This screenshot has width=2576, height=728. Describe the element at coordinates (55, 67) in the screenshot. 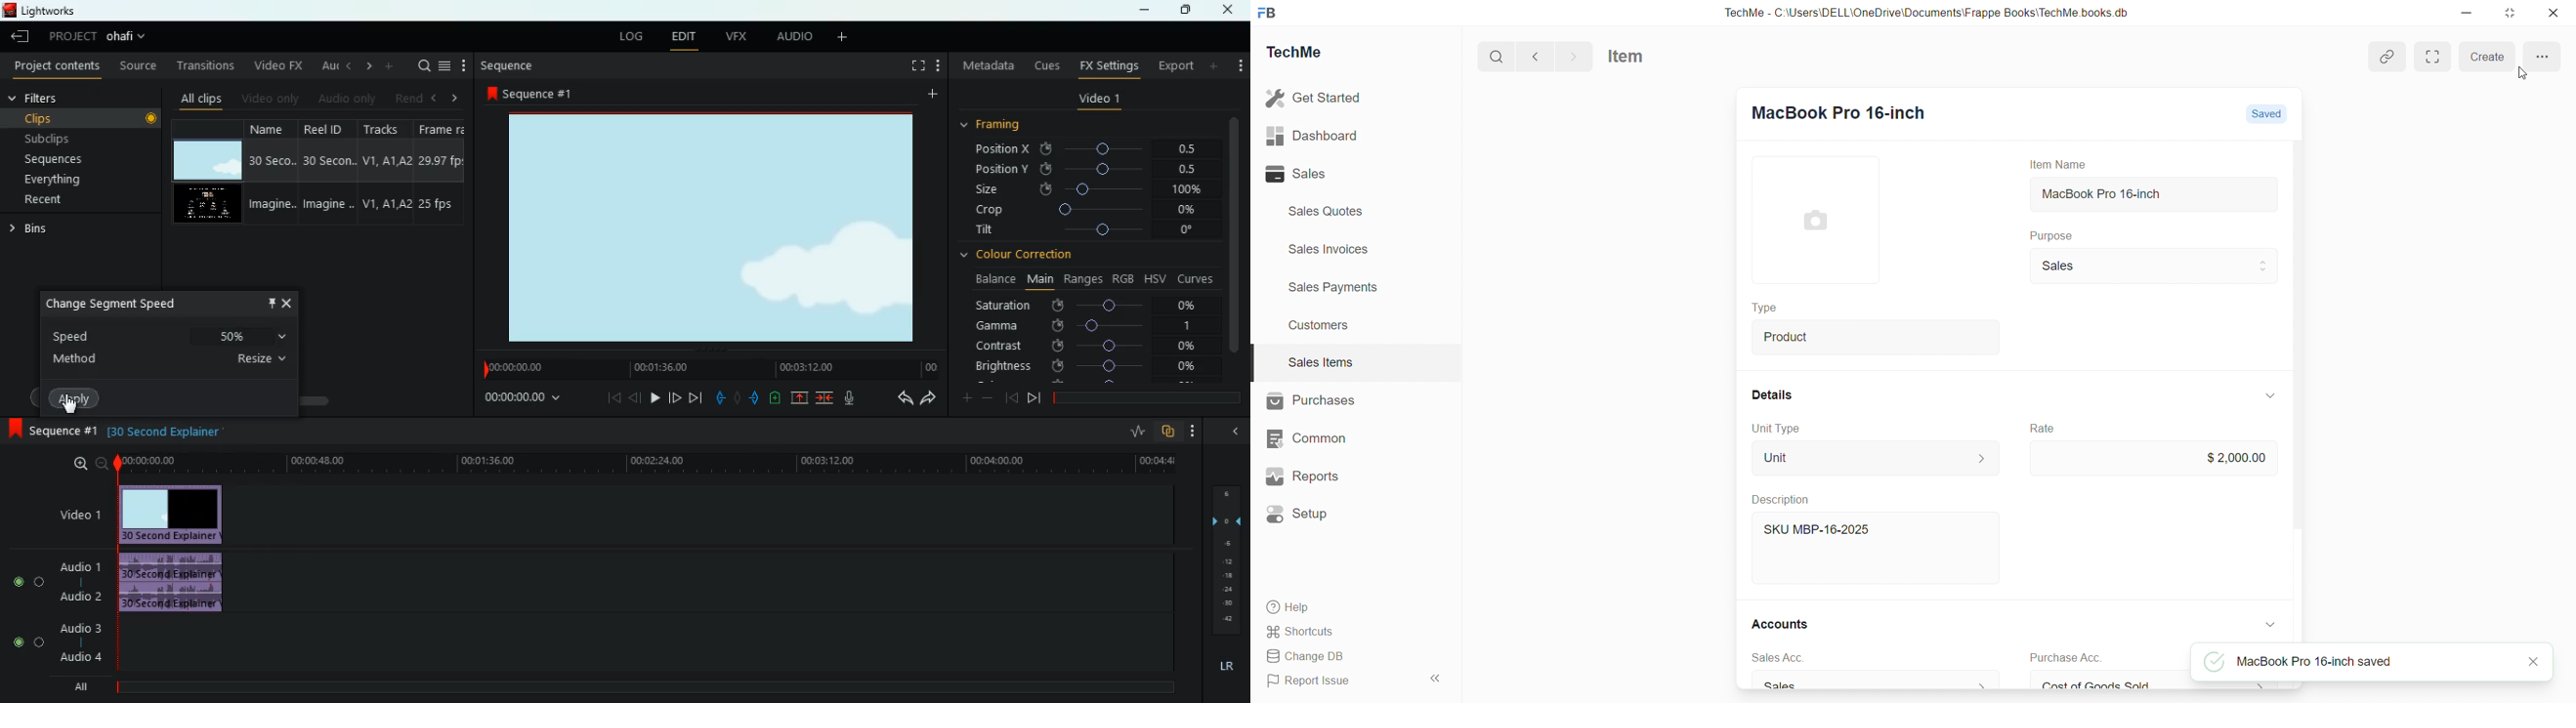

I see `project contents` at that location.